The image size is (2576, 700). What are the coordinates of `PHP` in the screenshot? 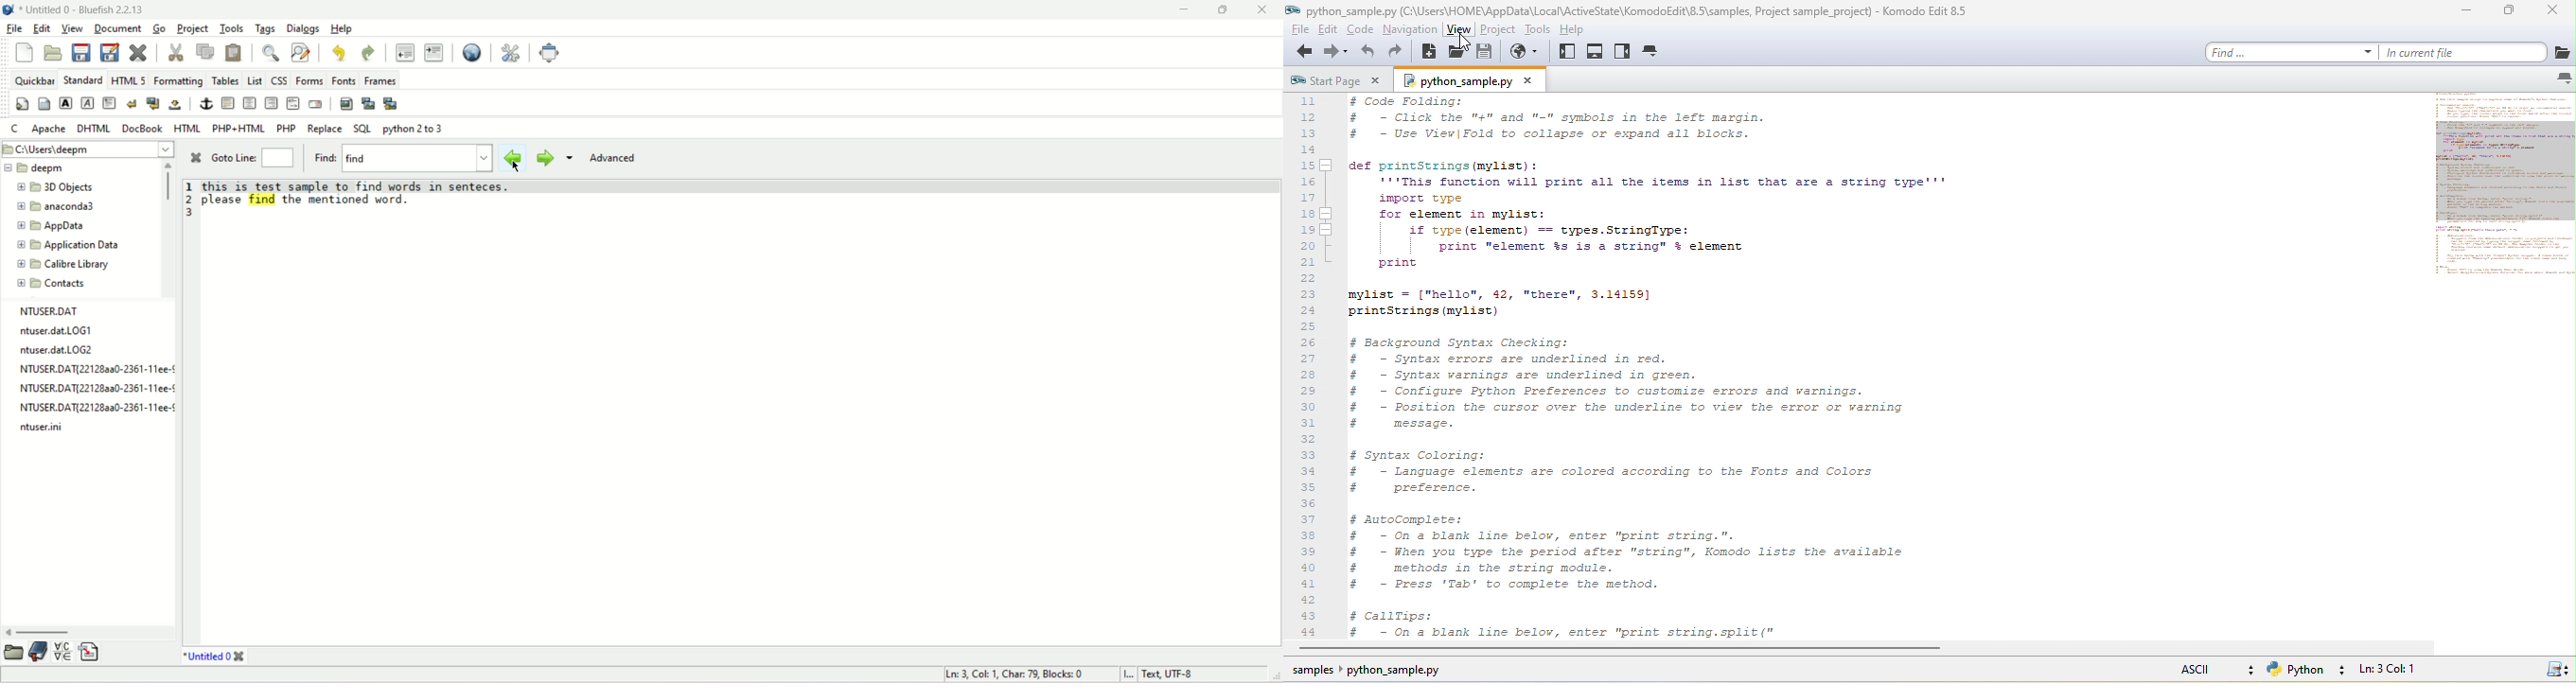 It's located at (286, 128).